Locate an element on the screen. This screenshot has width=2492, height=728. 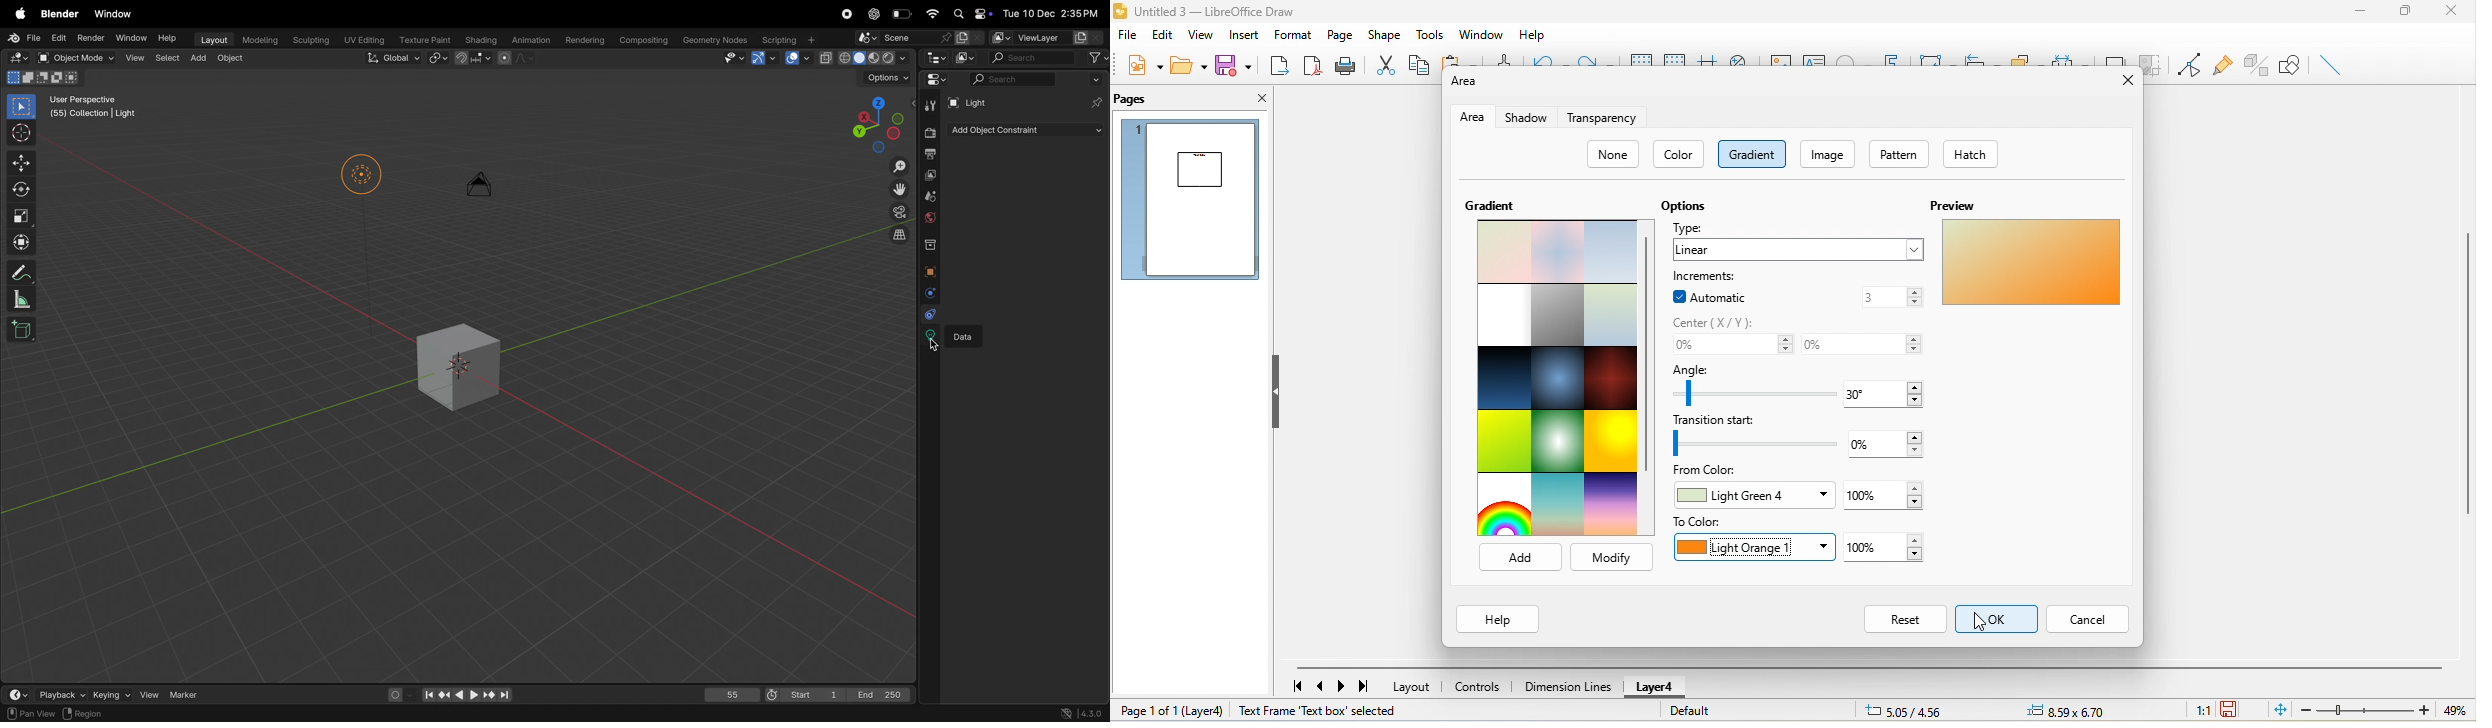
visibility is located at coordinates (731, 59).